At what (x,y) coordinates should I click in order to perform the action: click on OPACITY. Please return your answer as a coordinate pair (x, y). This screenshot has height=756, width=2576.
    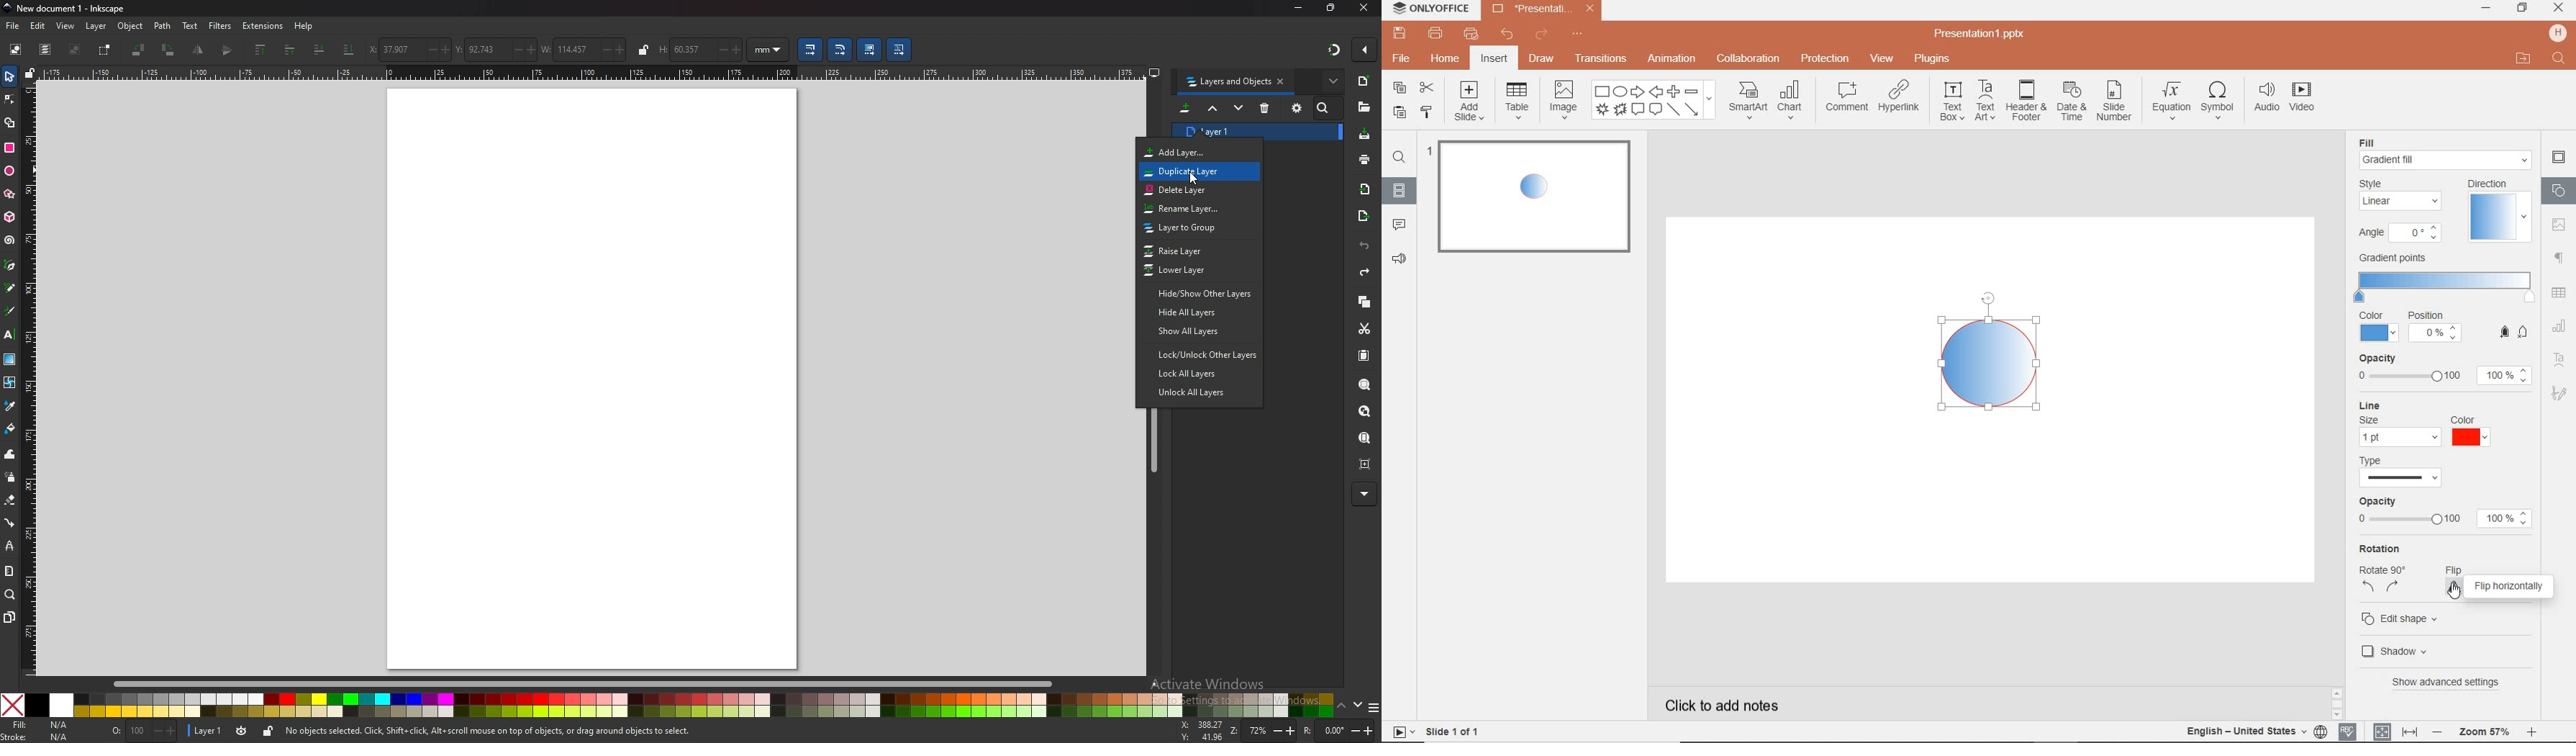
    Looking at the image, I should click on (2444, 371).